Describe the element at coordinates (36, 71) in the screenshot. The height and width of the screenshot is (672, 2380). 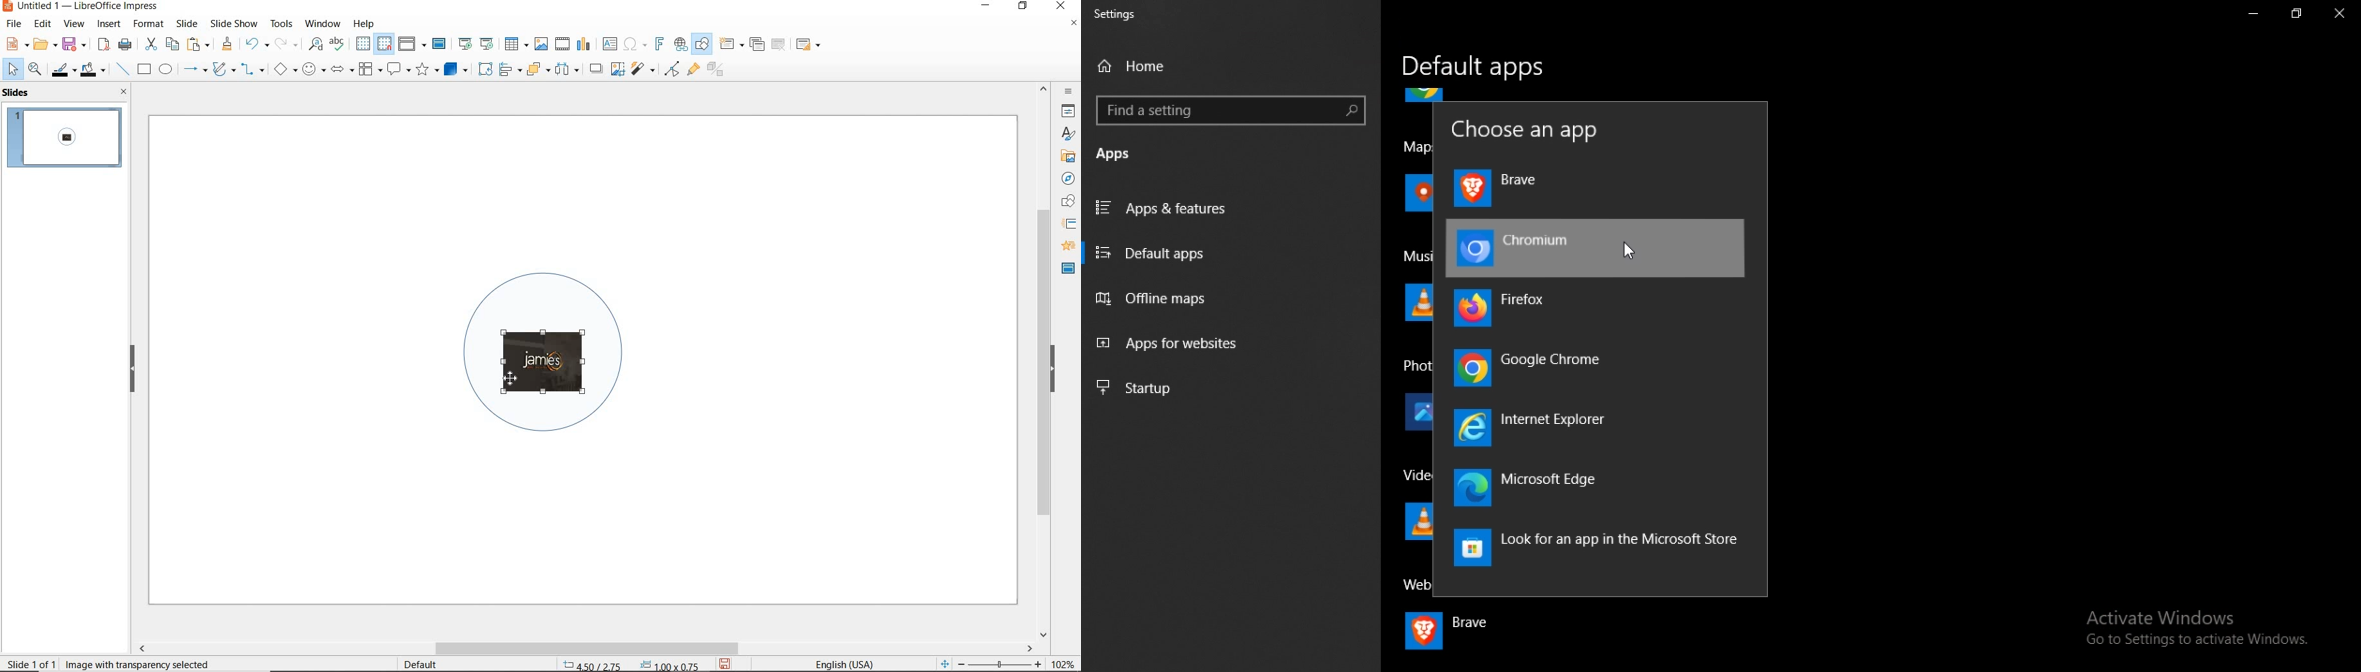
I see `zoom & pan` at that location.